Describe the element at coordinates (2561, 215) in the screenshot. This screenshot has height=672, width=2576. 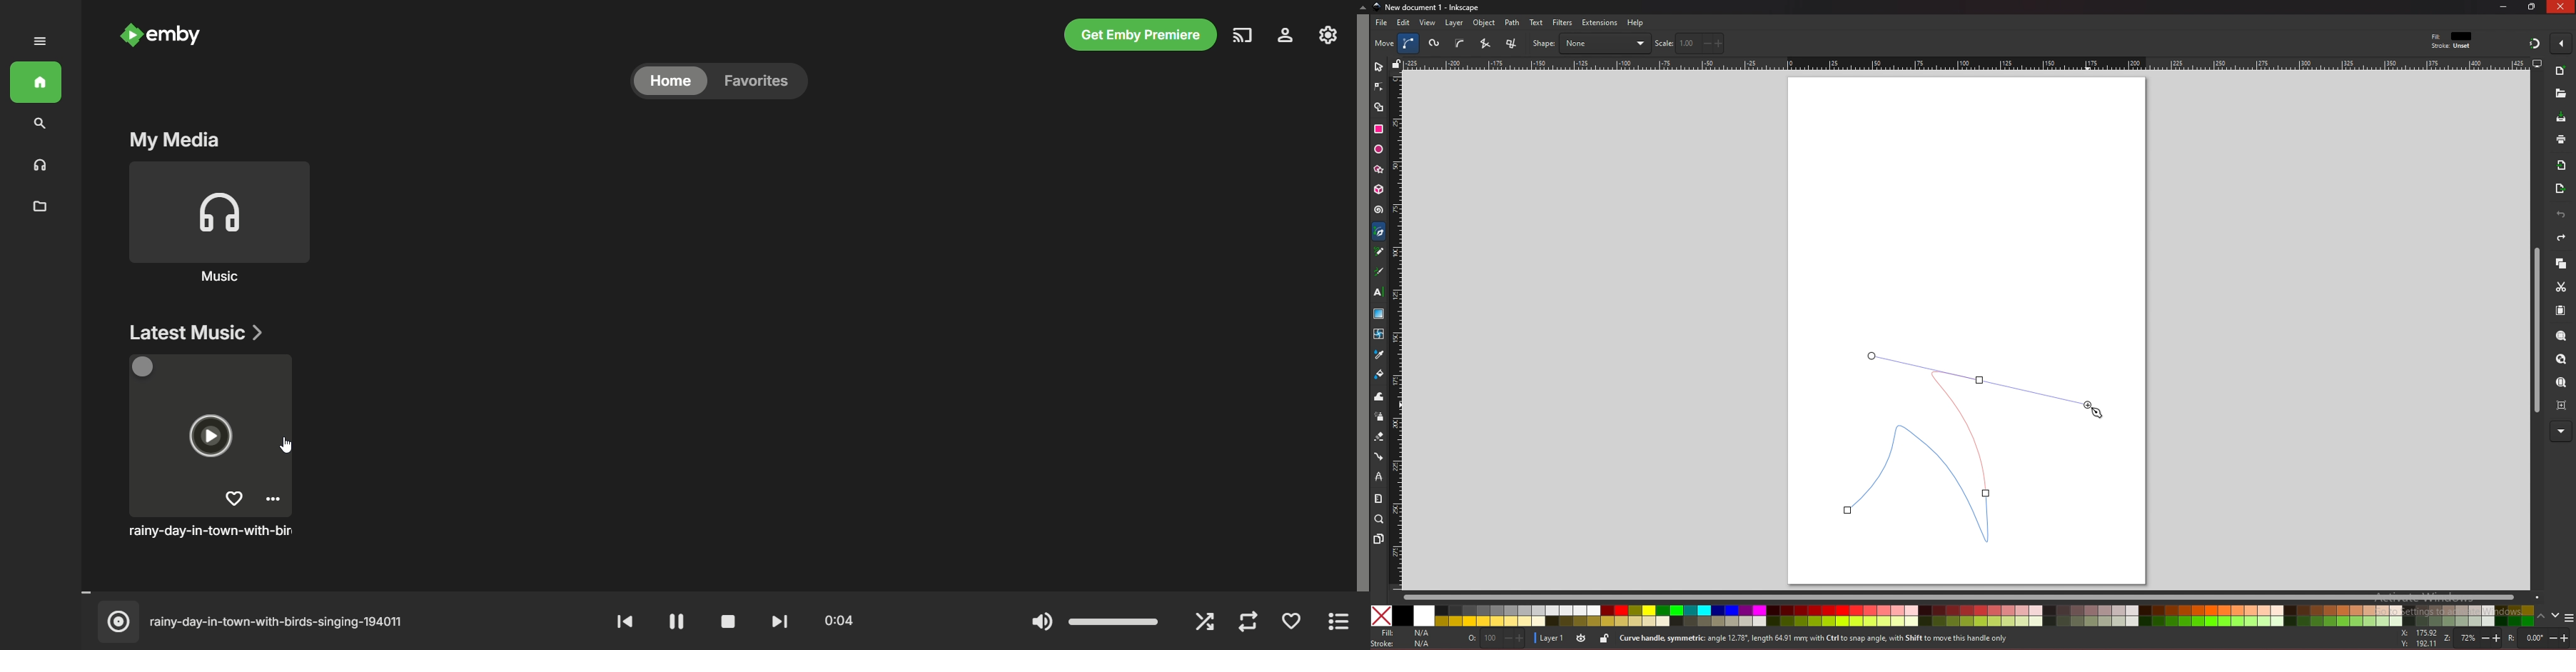
I see `undo` at that location.